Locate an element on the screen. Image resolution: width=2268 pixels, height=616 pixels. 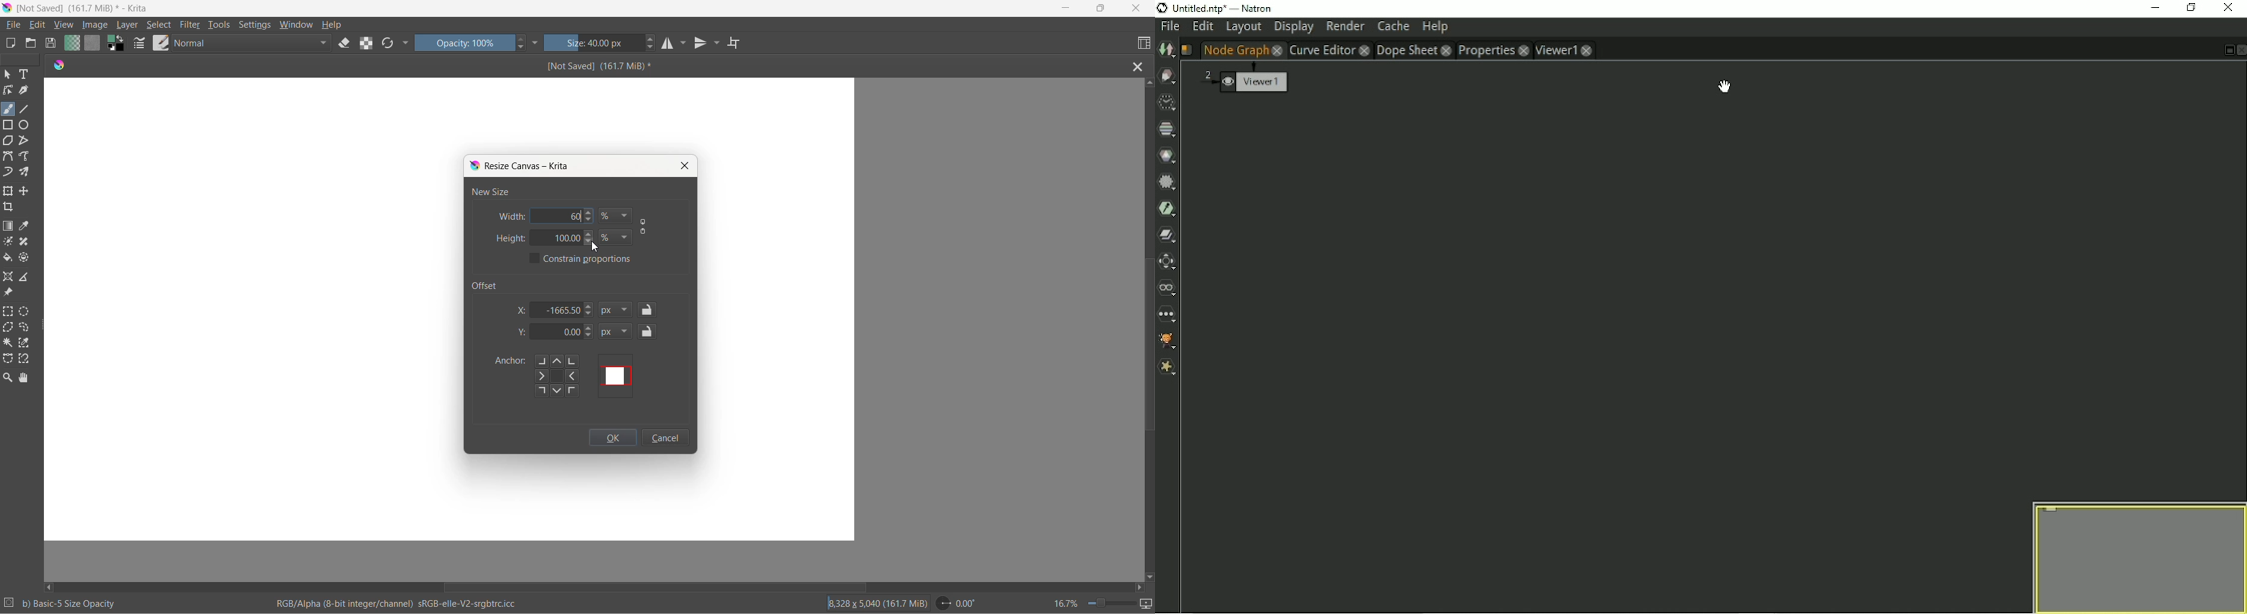
y-axis value lock is located at coordinates (649, 331).